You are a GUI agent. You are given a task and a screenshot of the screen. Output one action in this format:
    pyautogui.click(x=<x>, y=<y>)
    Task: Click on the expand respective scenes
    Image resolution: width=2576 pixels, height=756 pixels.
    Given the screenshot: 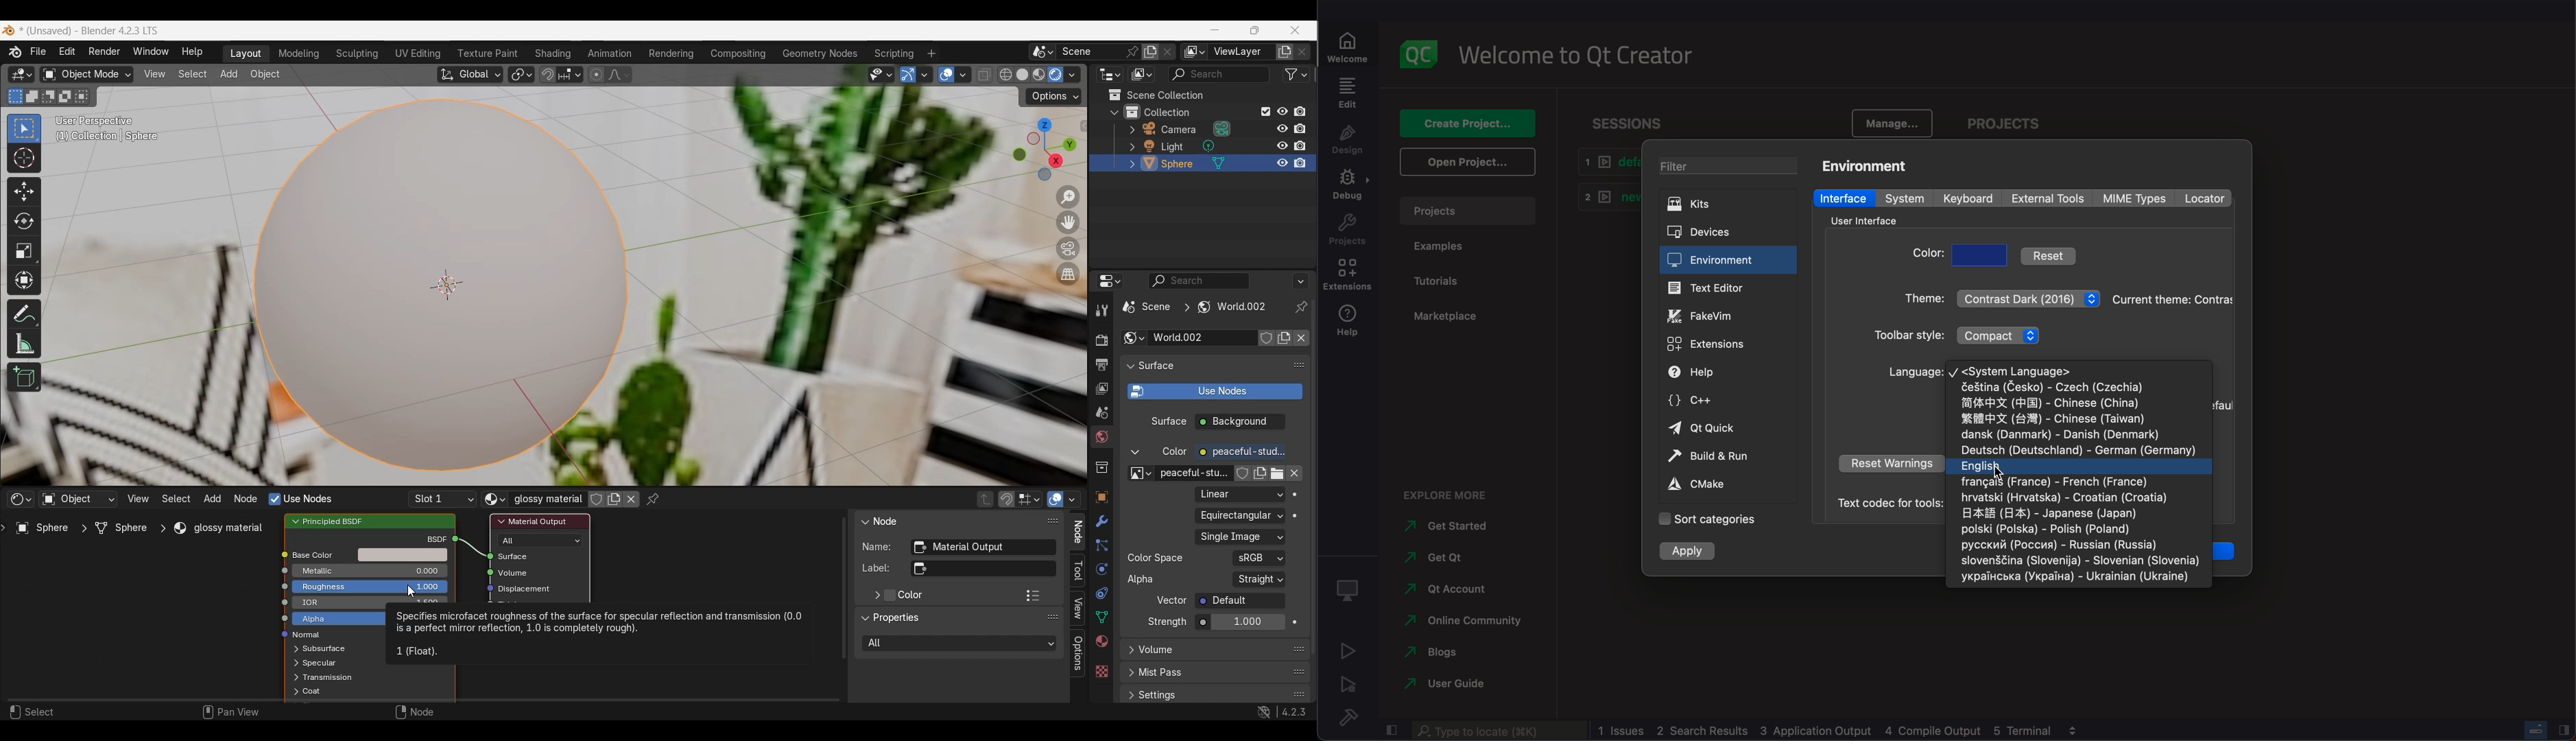 What is the action you would take?
    pyautogui.click(x=1127, y=674)
    